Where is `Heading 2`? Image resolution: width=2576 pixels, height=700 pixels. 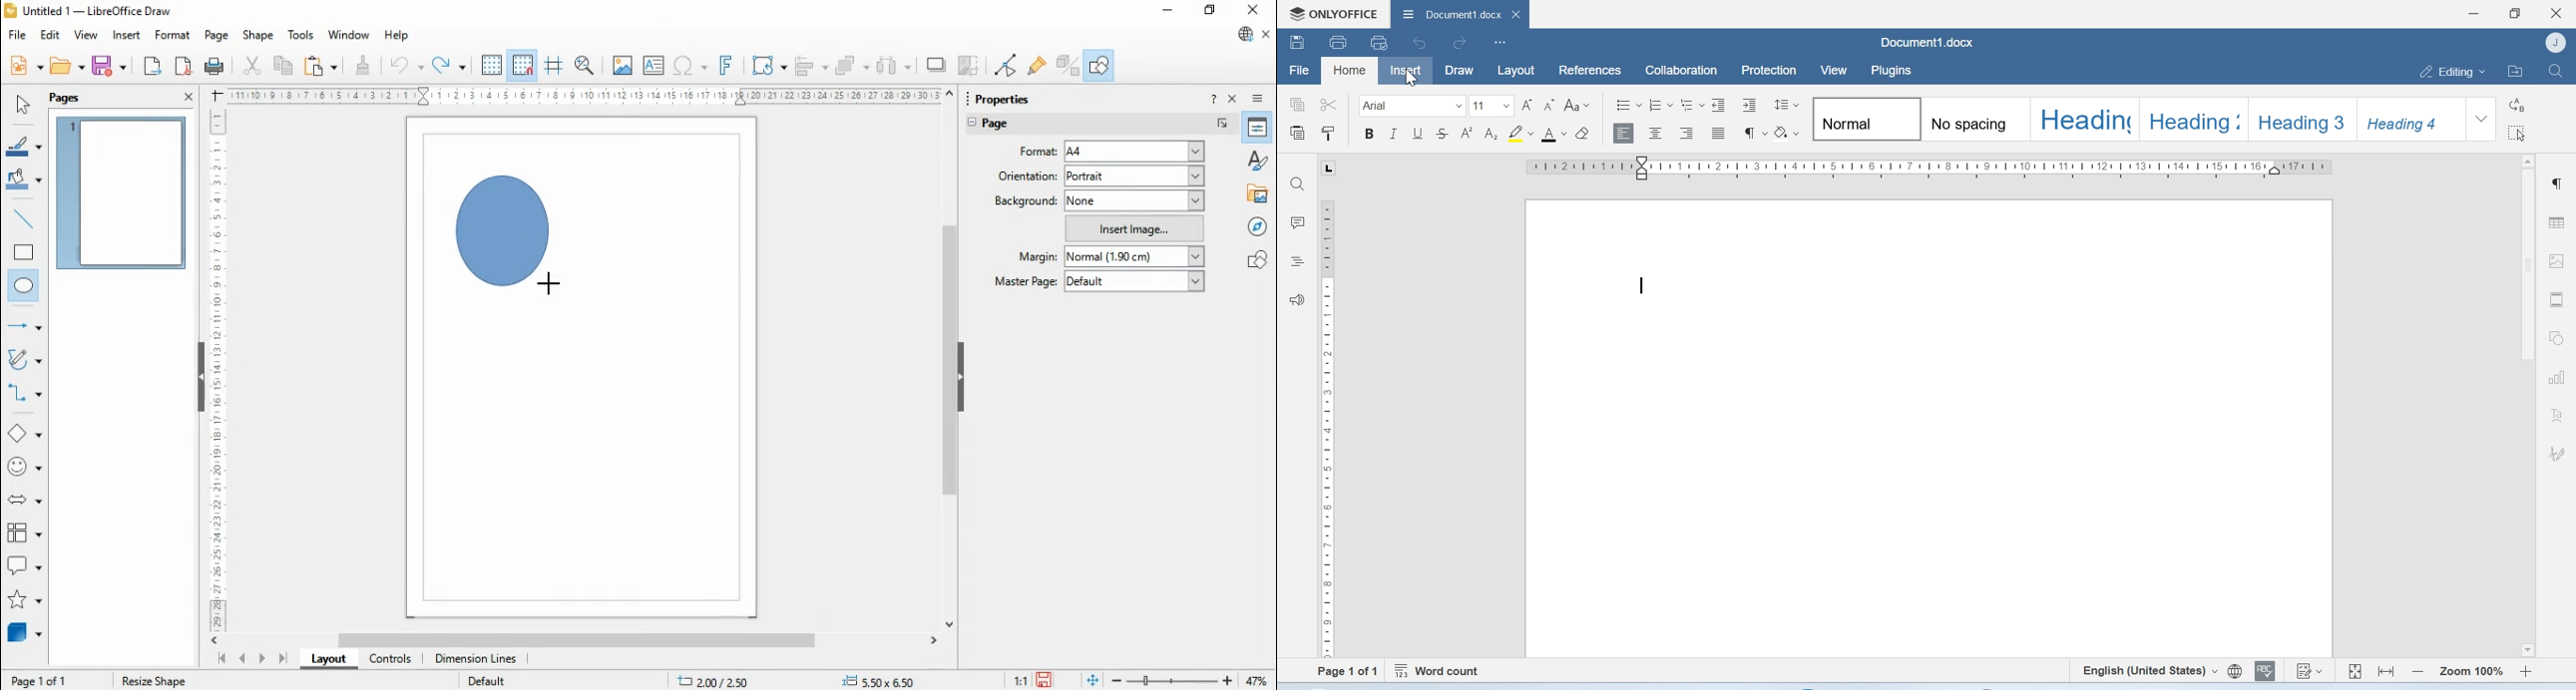
Heading 2 is located at coordinates (2193, 116).